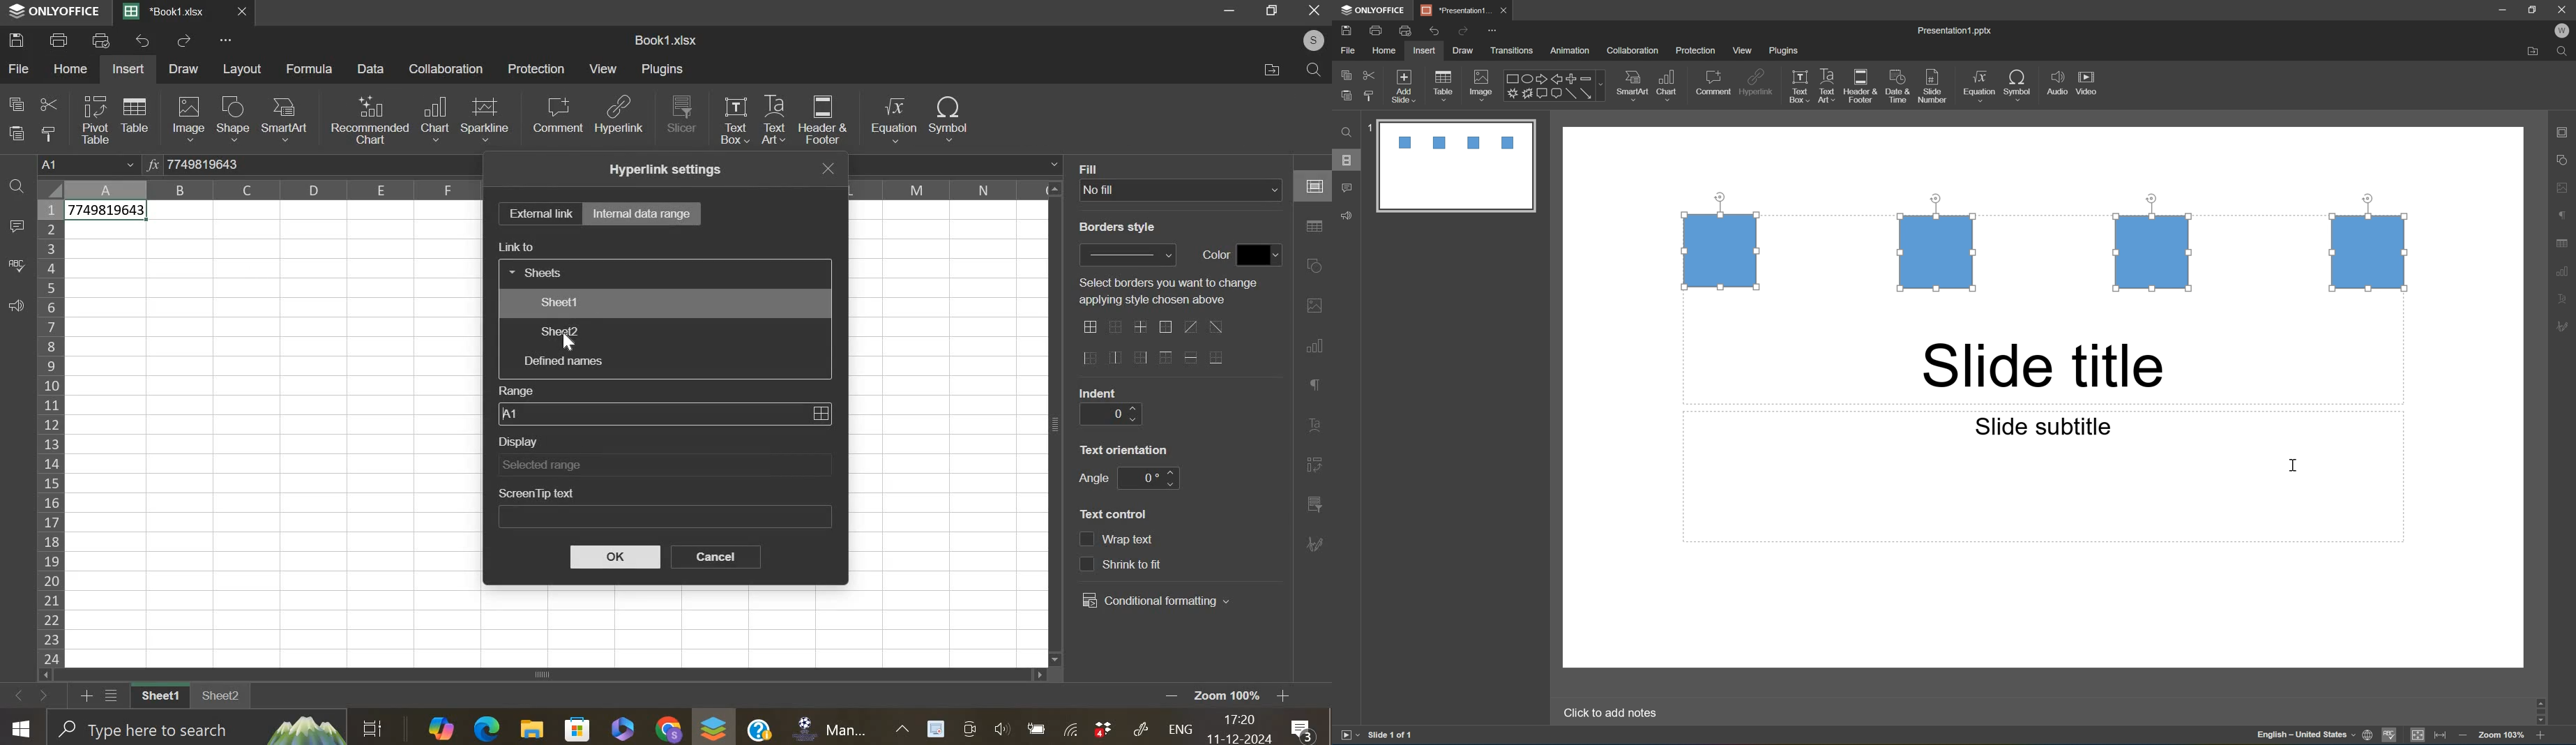 Image resolution: width=2576 pixels, height=756 pixels. What do you see at coordinates (1390, 736) in the screenshot?
I see `slide 1 of 1` at bounding box center [1390, 736].